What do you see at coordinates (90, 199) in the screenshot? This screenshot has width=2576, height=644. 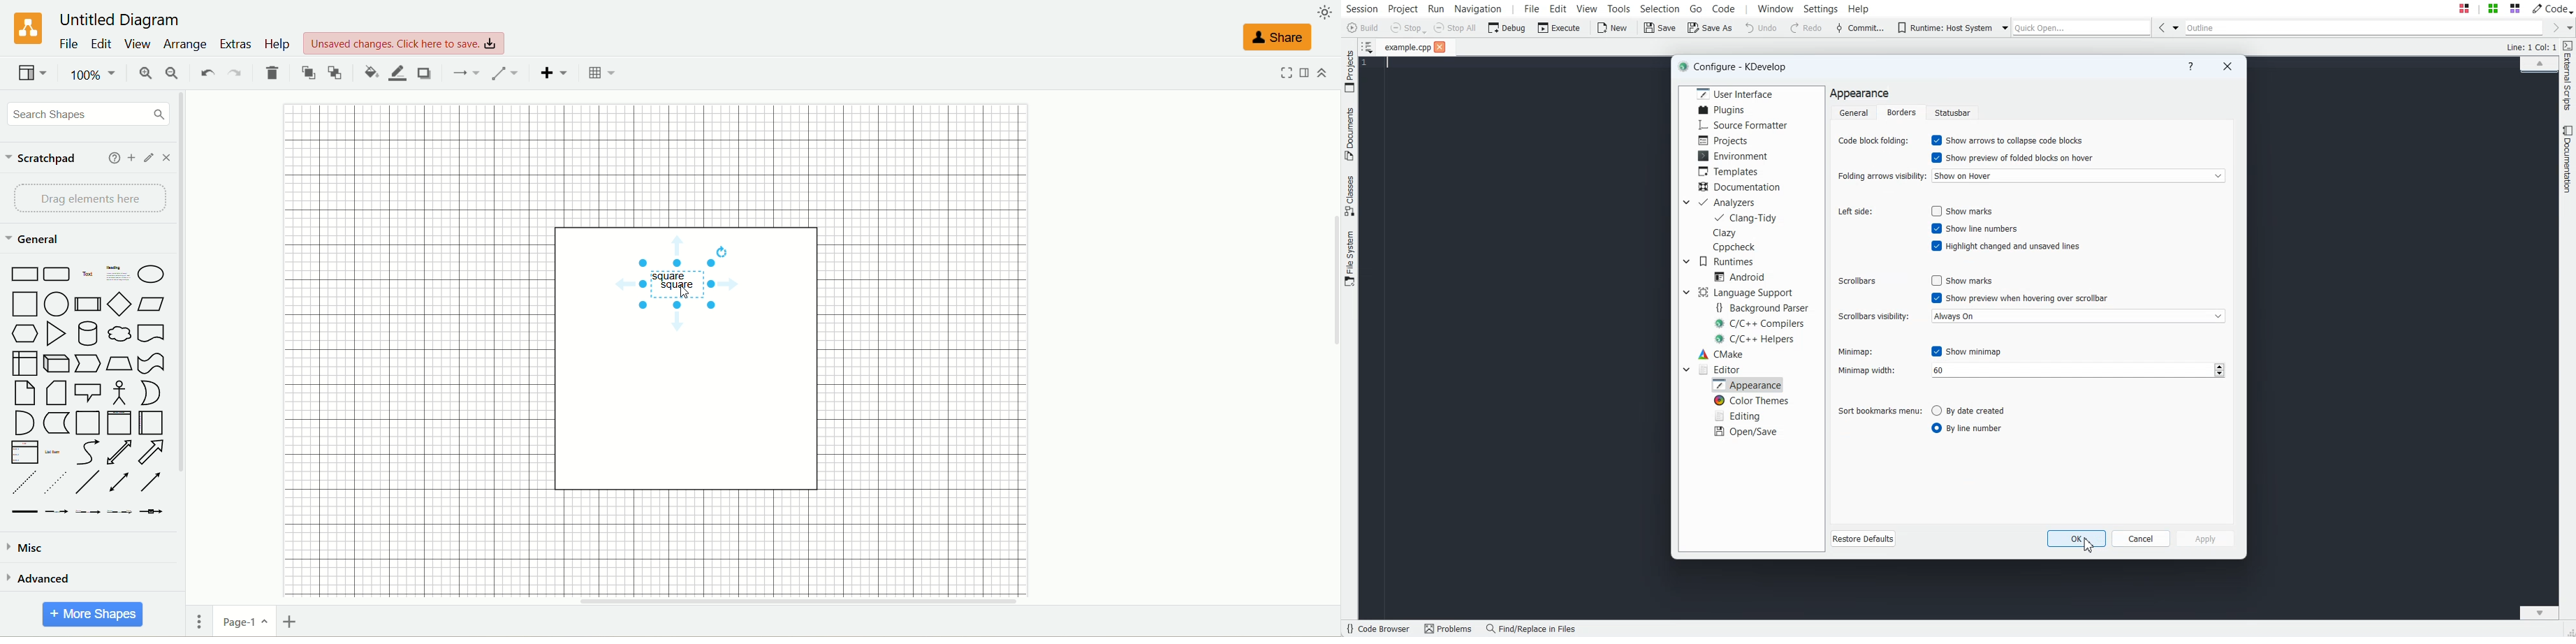 I see `drag element` at bounding box center [90, 199].